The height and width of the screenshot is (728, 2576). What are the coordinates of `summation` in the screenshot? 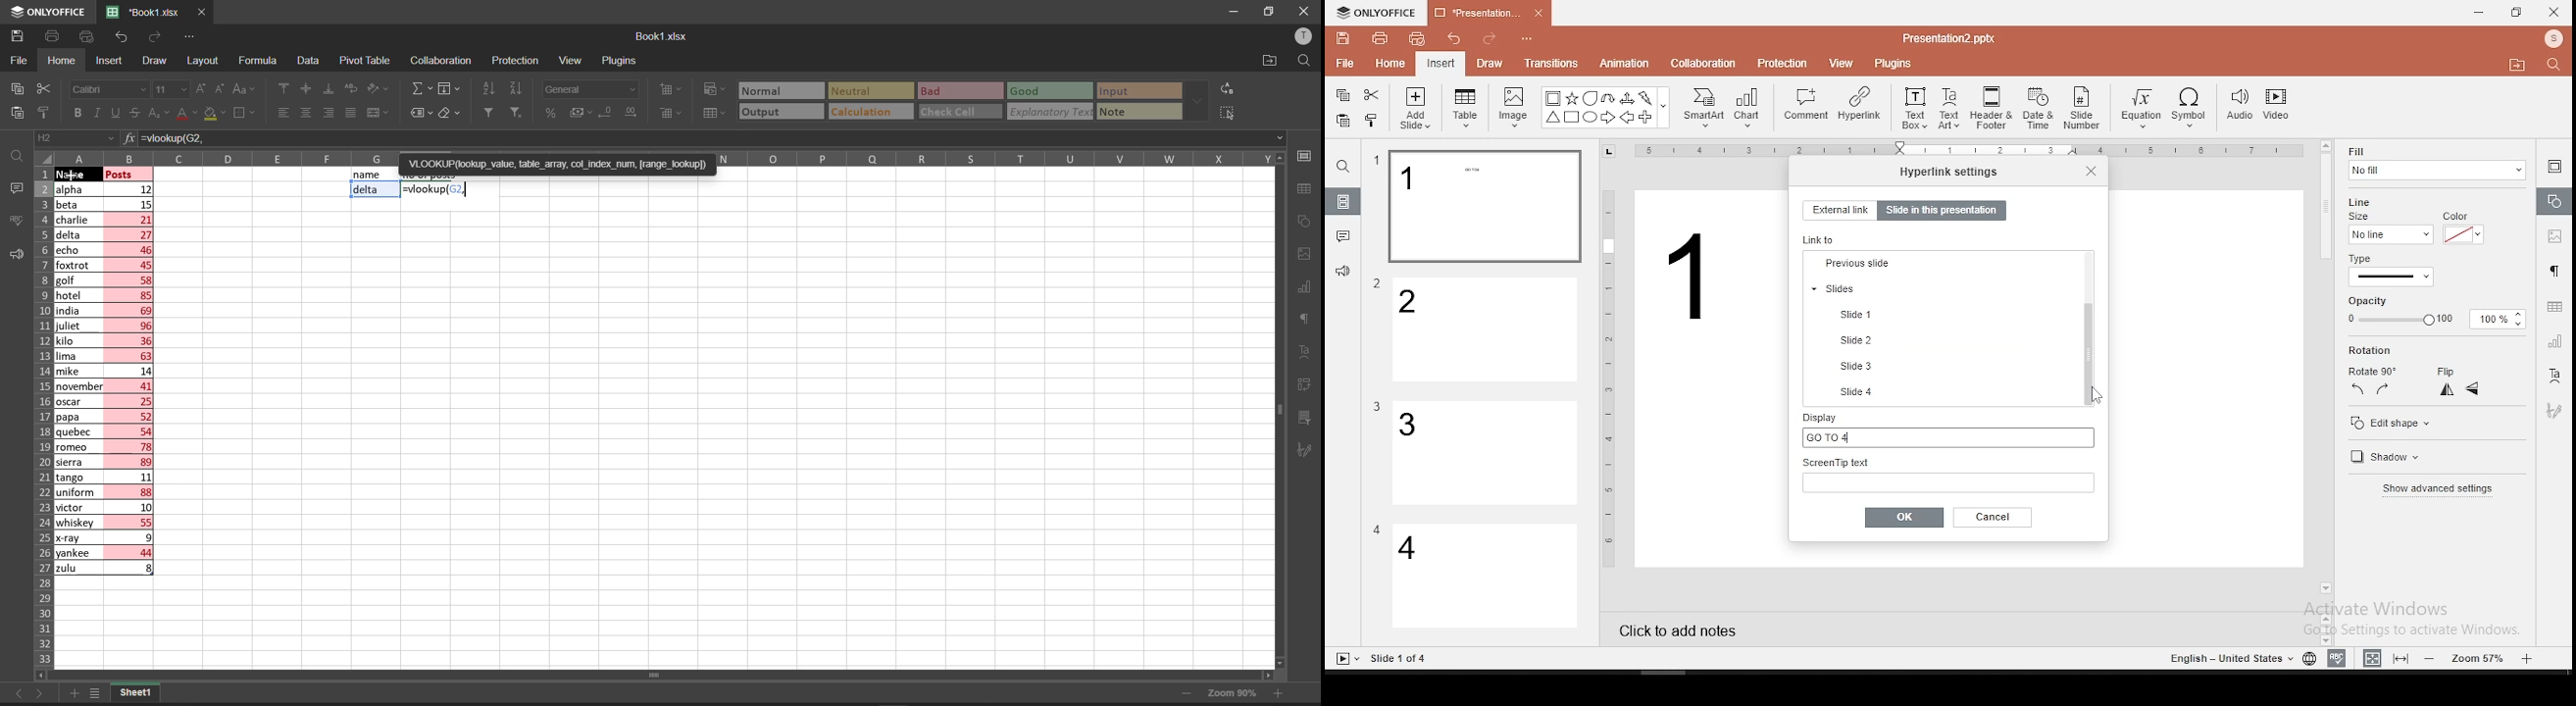 It's located at (420, 89).